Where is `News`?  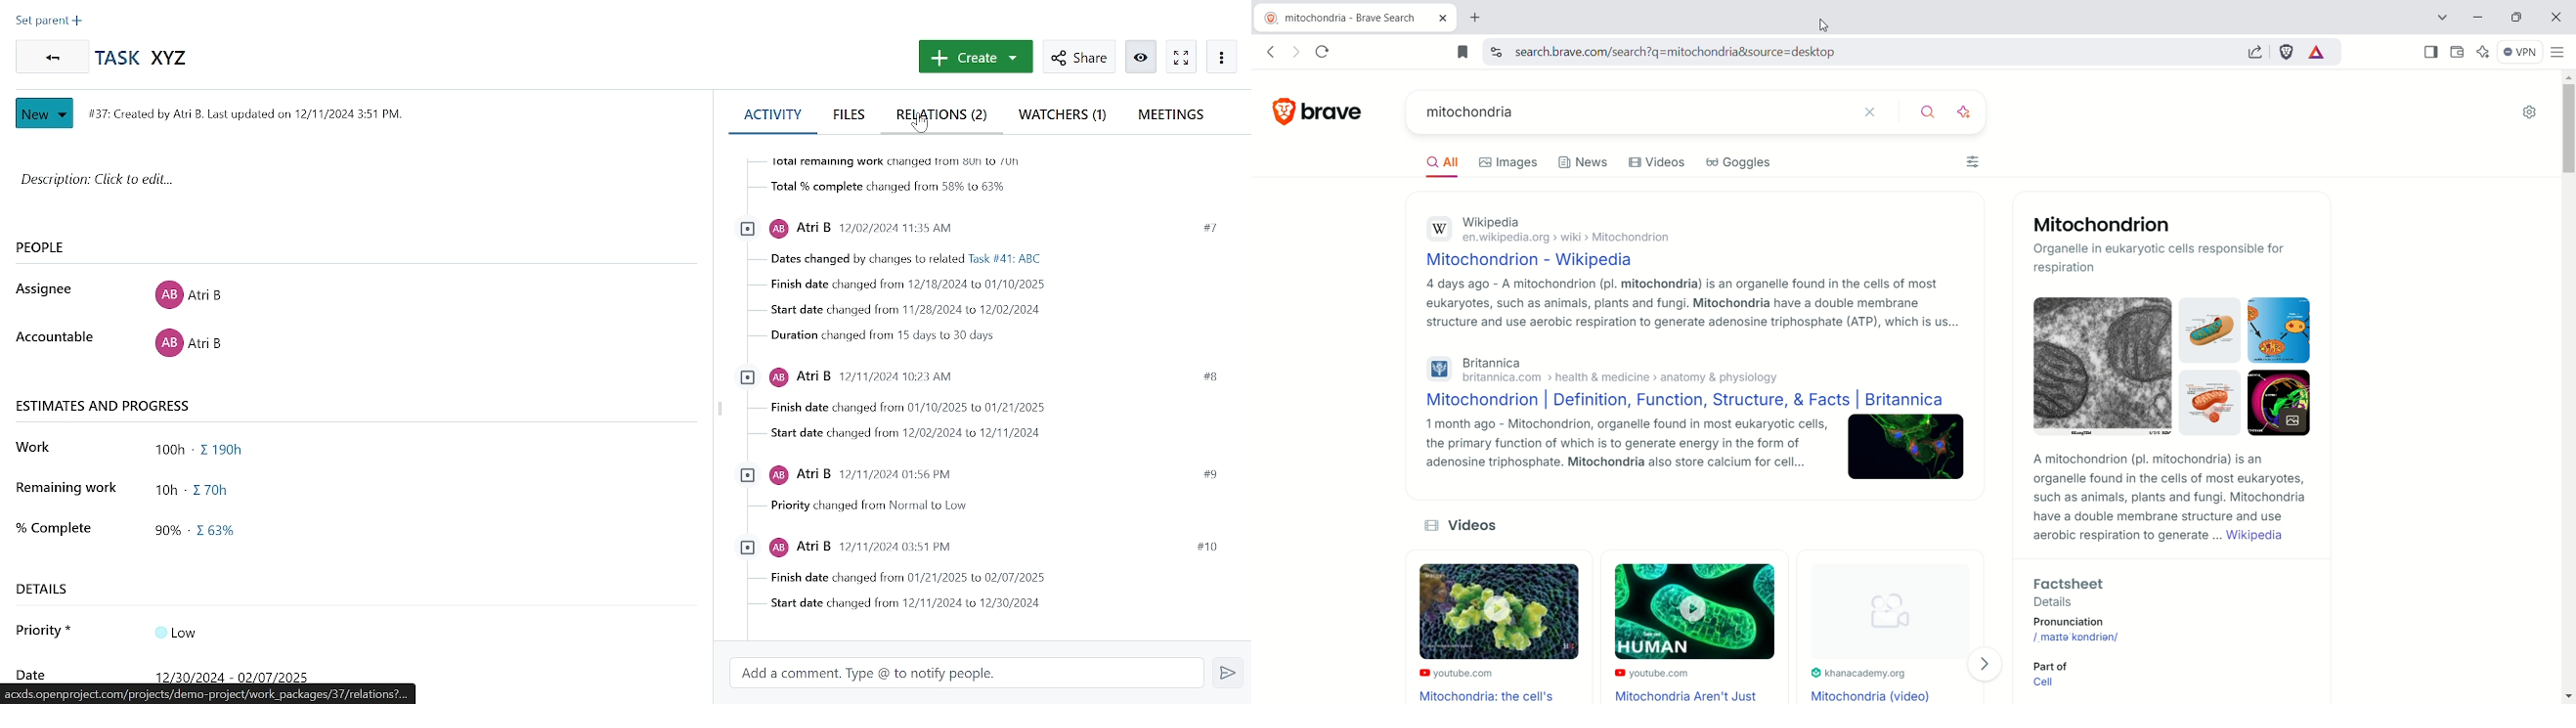 News is located at coordinates (1586, 163).